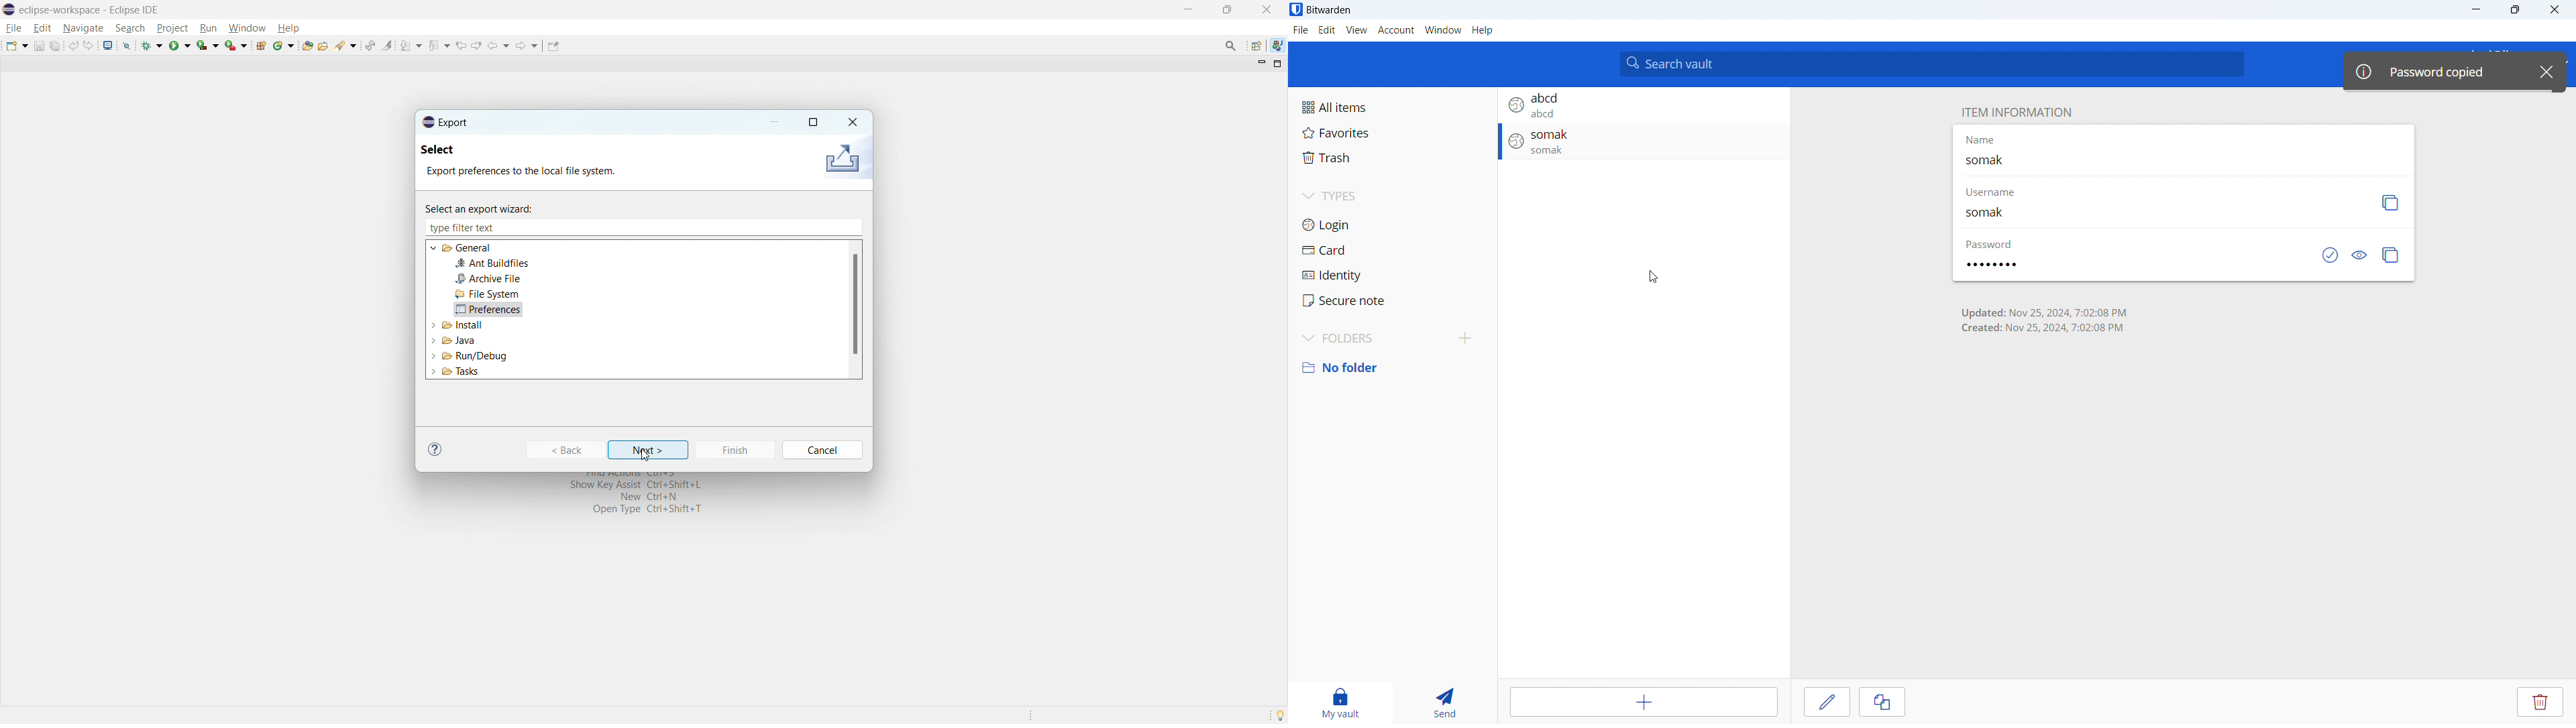  What do you see at coordinates (1996, 215) in the screenshot?
I see `somak` at bounding box center [1996, 215].